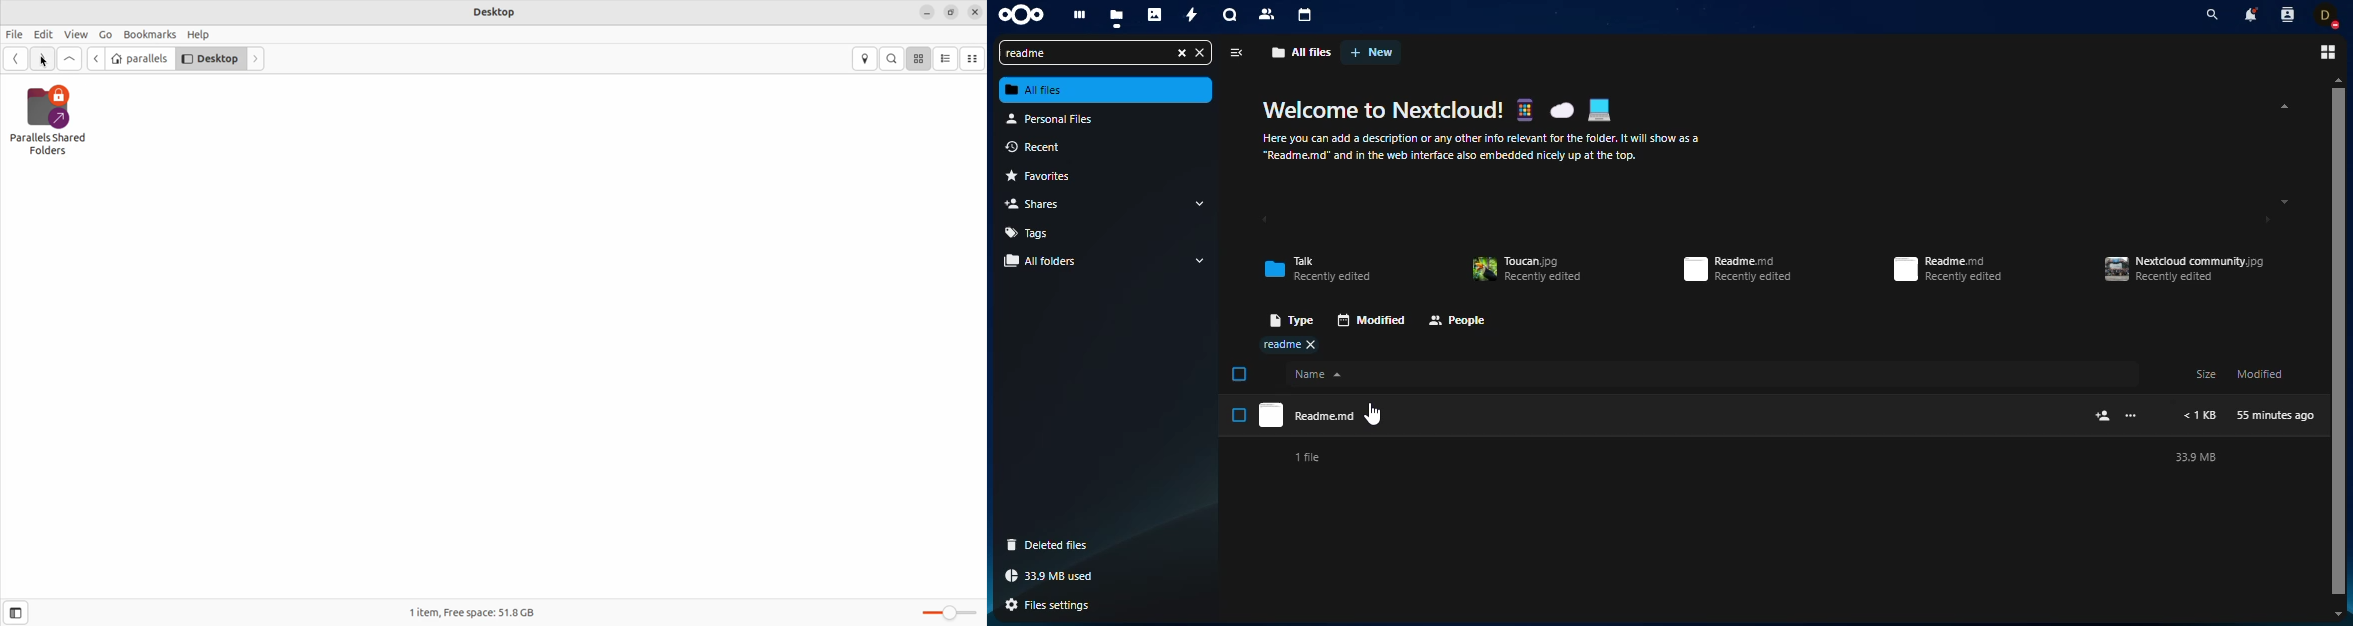 This screenshot has height=644, width=2380. What do you see at coordinates (1156, 17) in the screenshot?
I see `photos` at bounding box center [1156, 17].